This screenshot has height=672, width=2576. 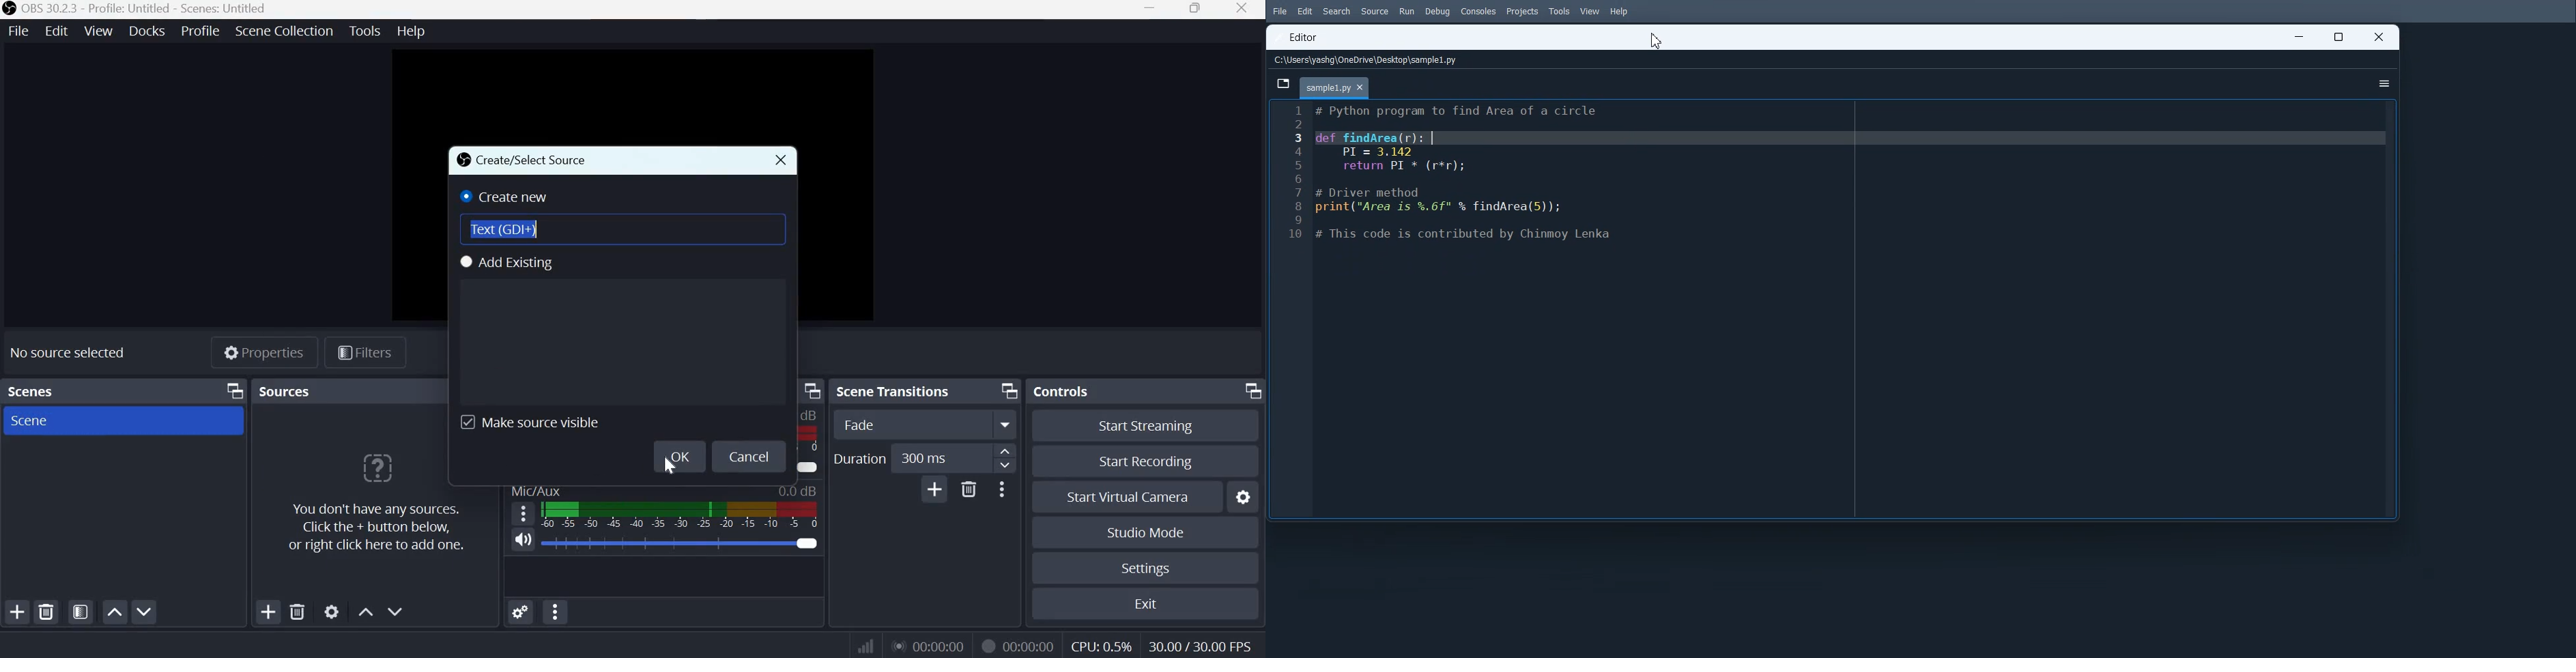 What do you see at coordinates (523, 540) in the screenshot?
I see `Speaker icon` at bounding box center [523, 540].